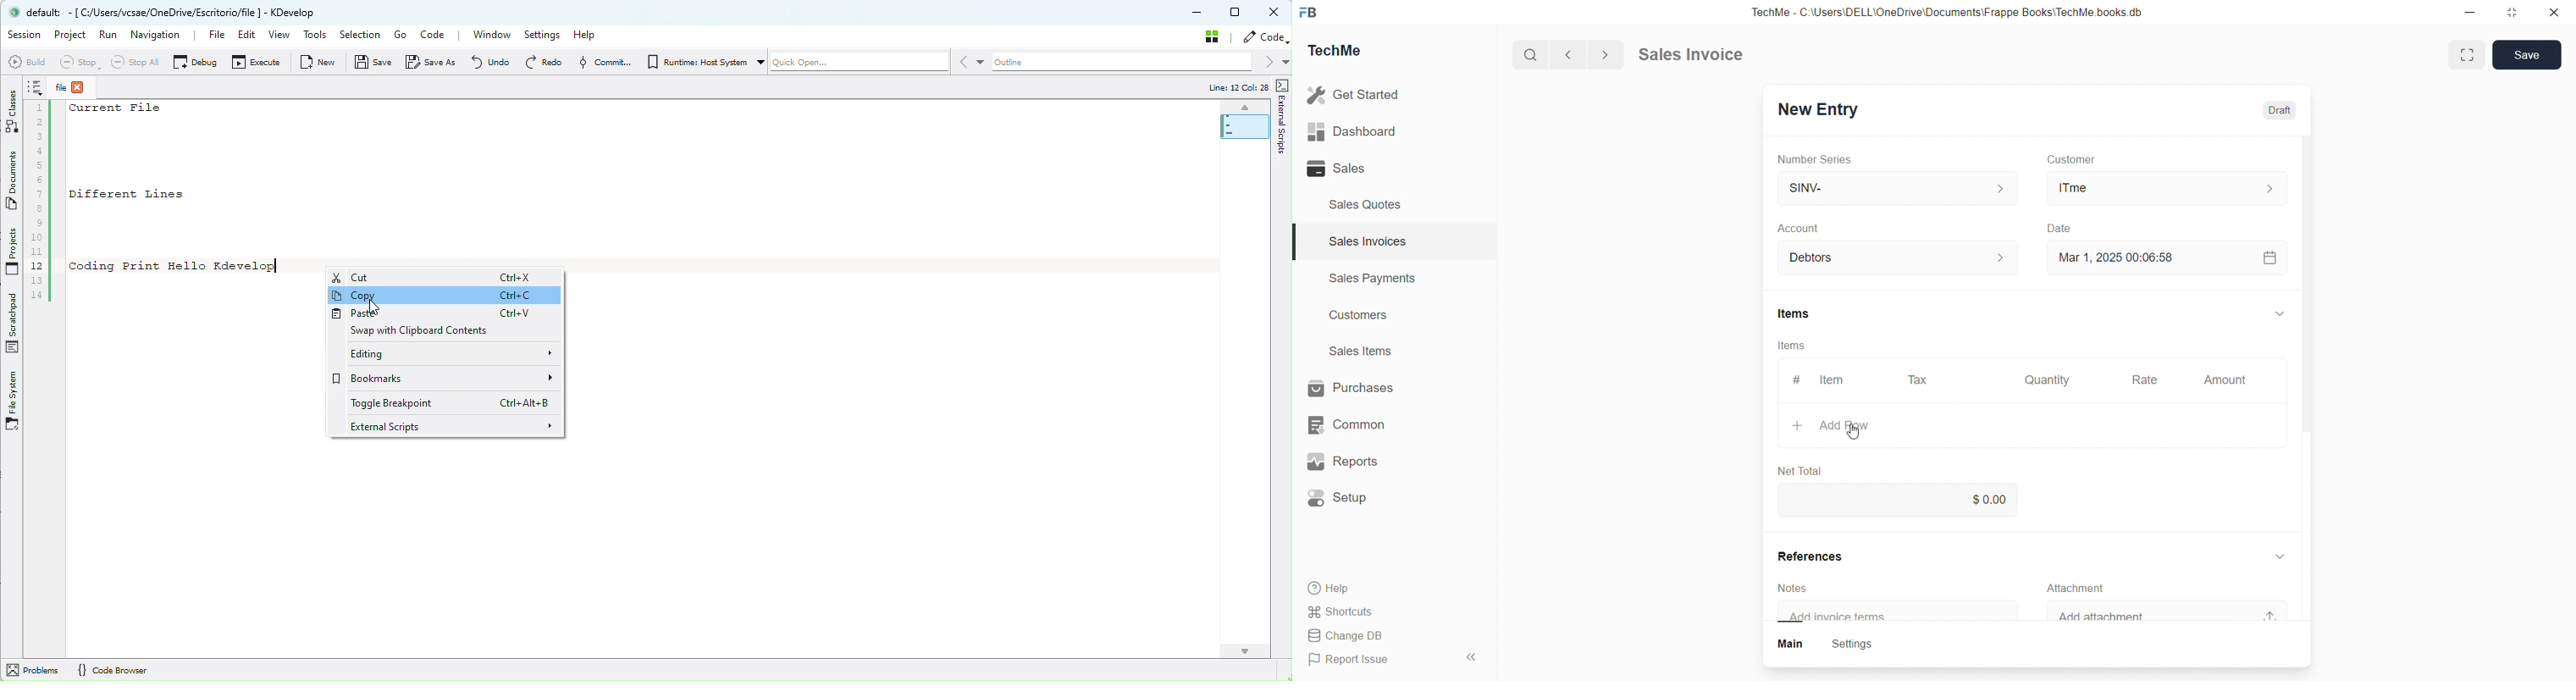  What do you see at coordinates (1819, 258) in the screenshot?
I see `Account` at bounding box center [1819, 258].